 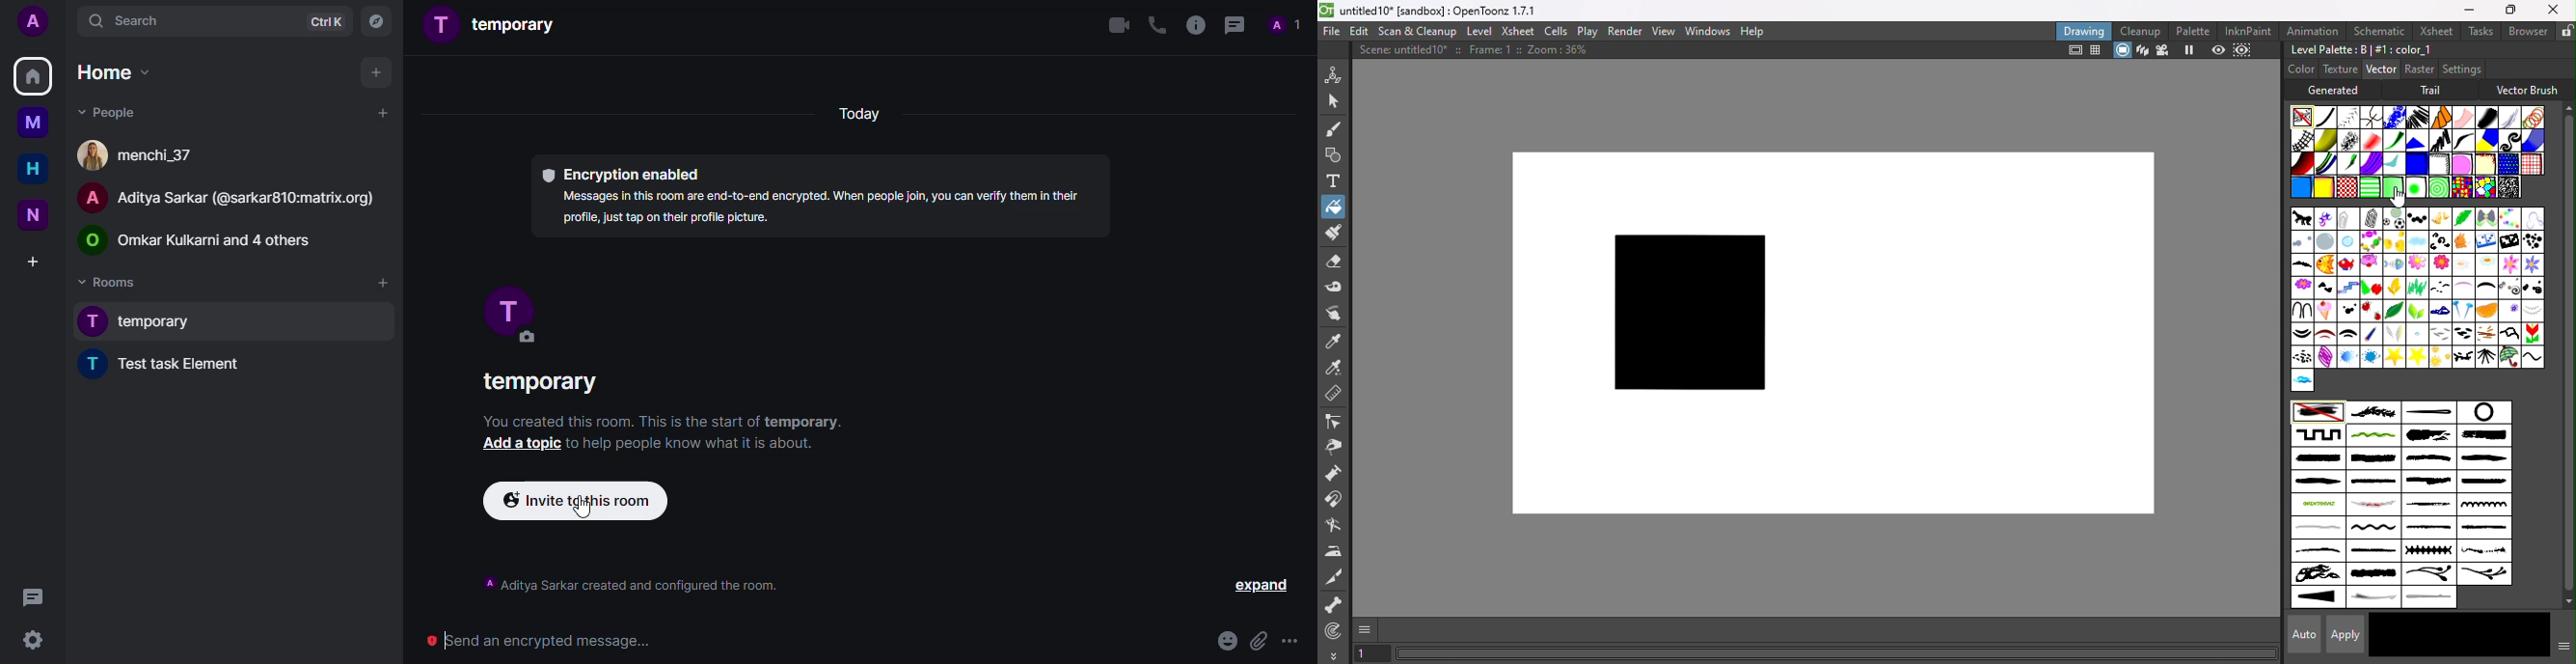 I want to click on fish3, so click(x=2371, y=264).